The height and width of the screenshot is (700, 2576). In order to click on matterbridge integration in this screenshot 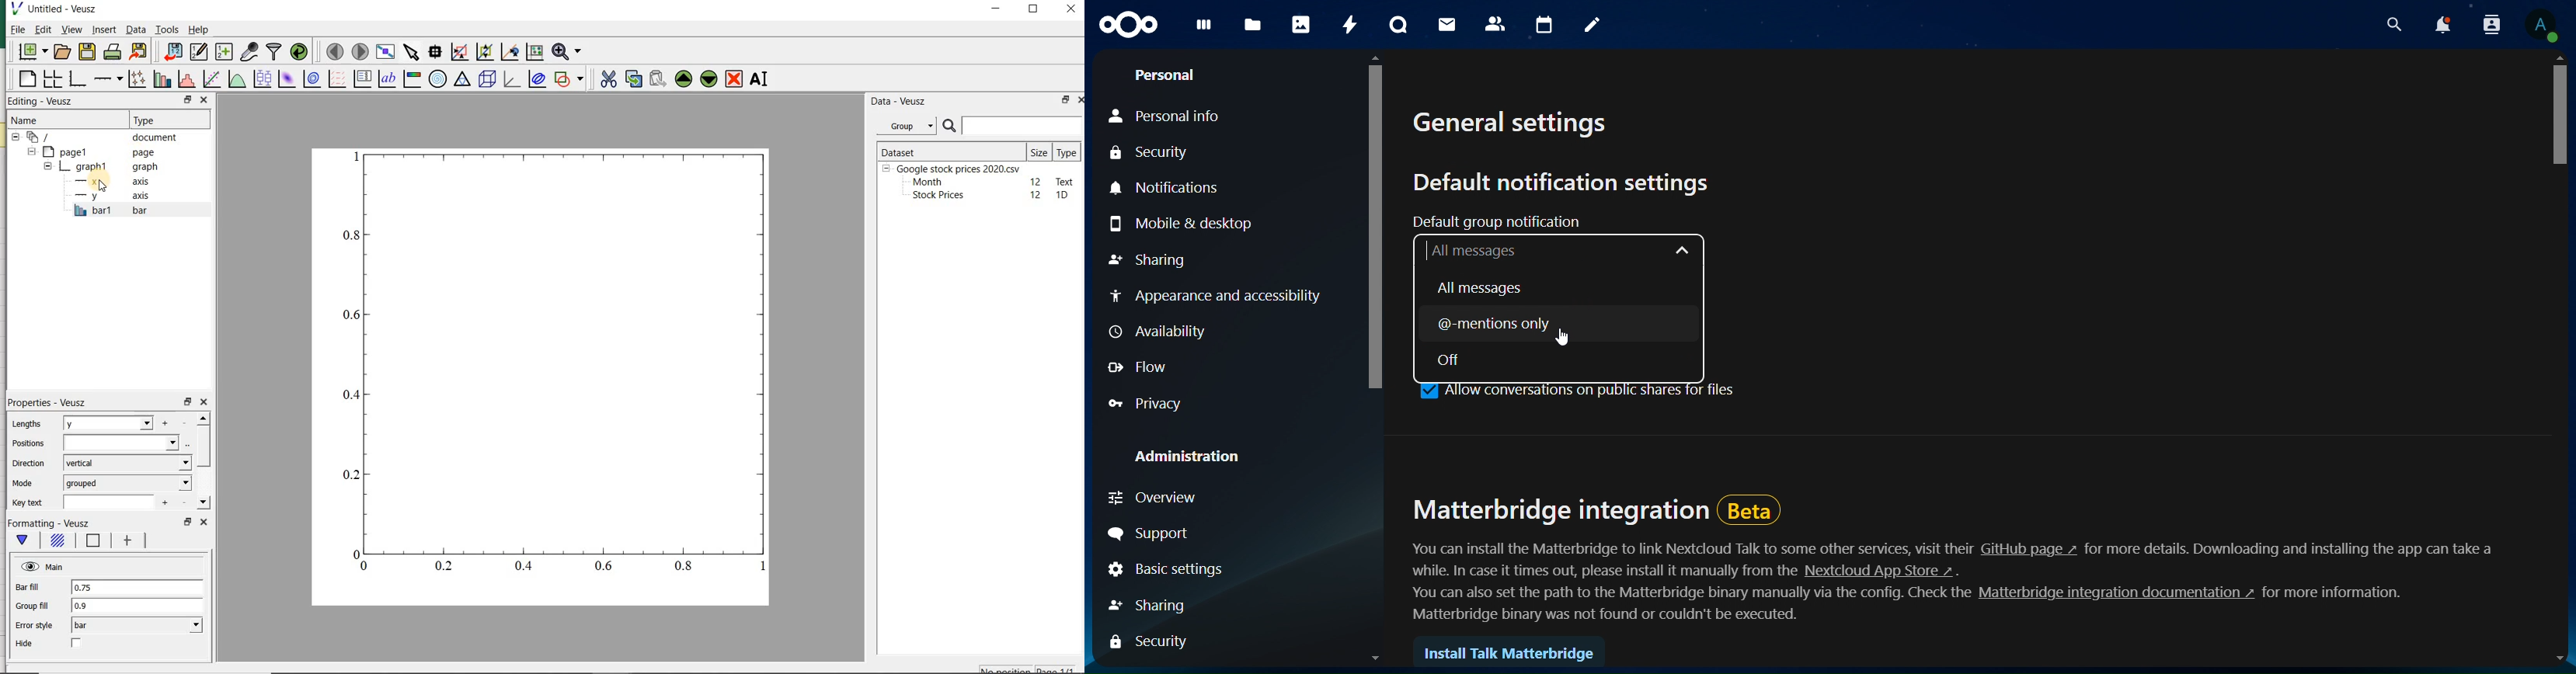, I will do `click(1596, 506)`.